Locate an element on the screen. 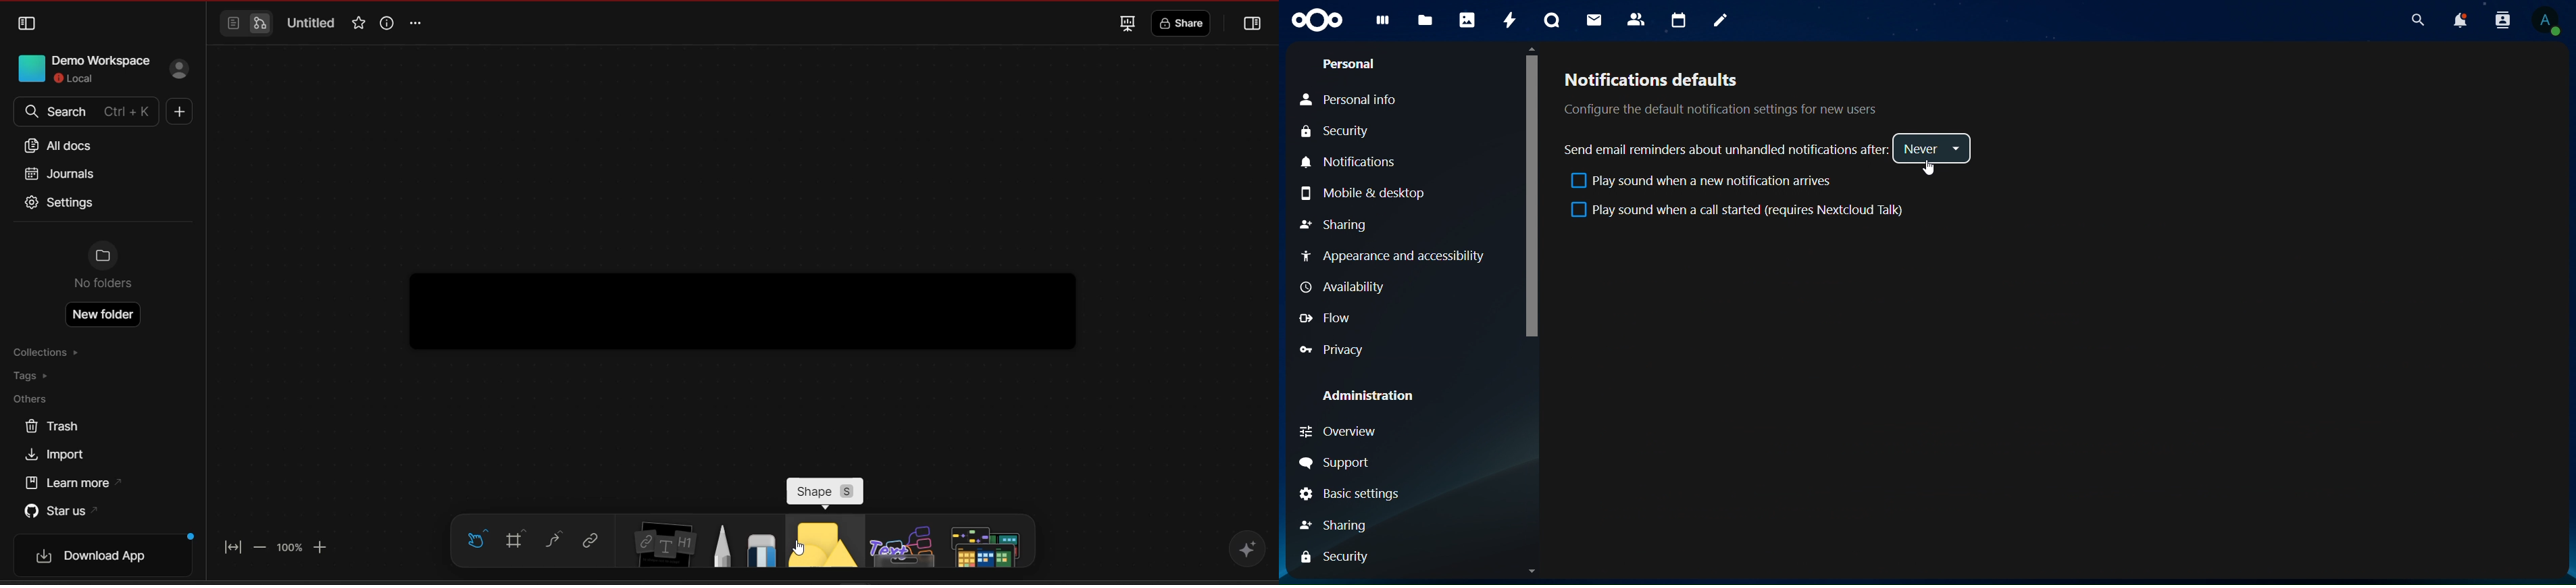  options is located at coordinates (419, 23).